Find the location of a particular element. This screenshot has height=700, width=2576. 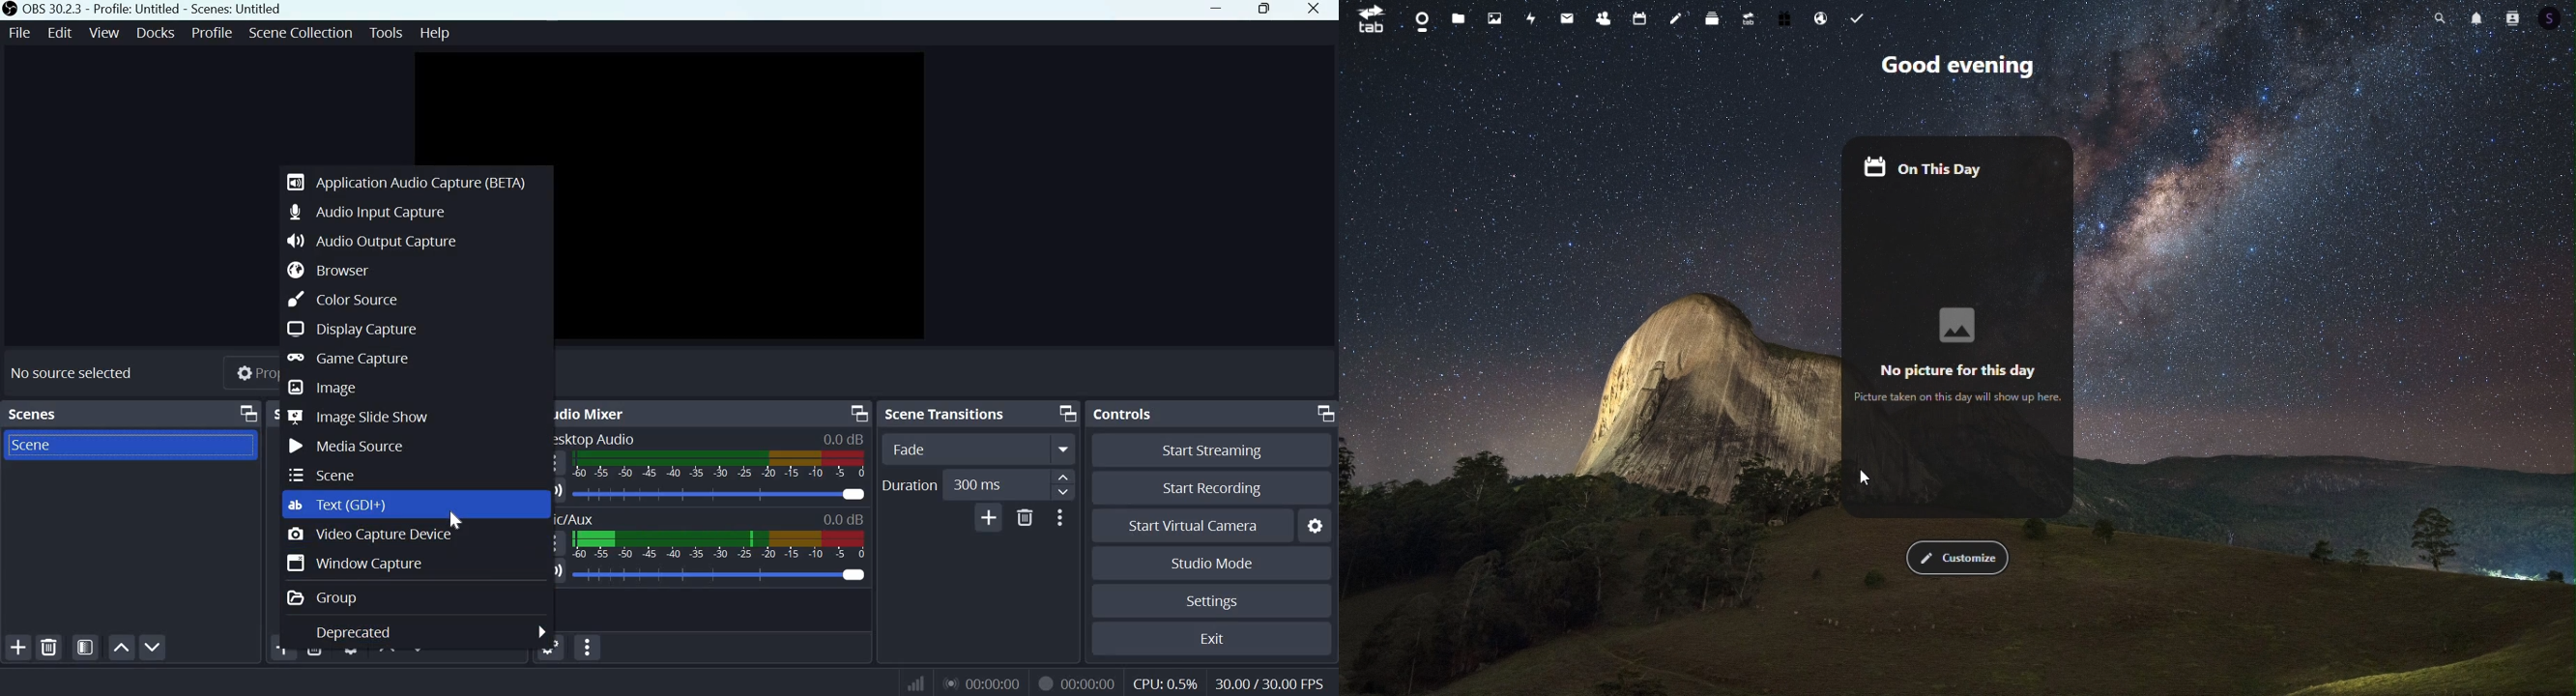

Group is located at coordinates (326, 598).